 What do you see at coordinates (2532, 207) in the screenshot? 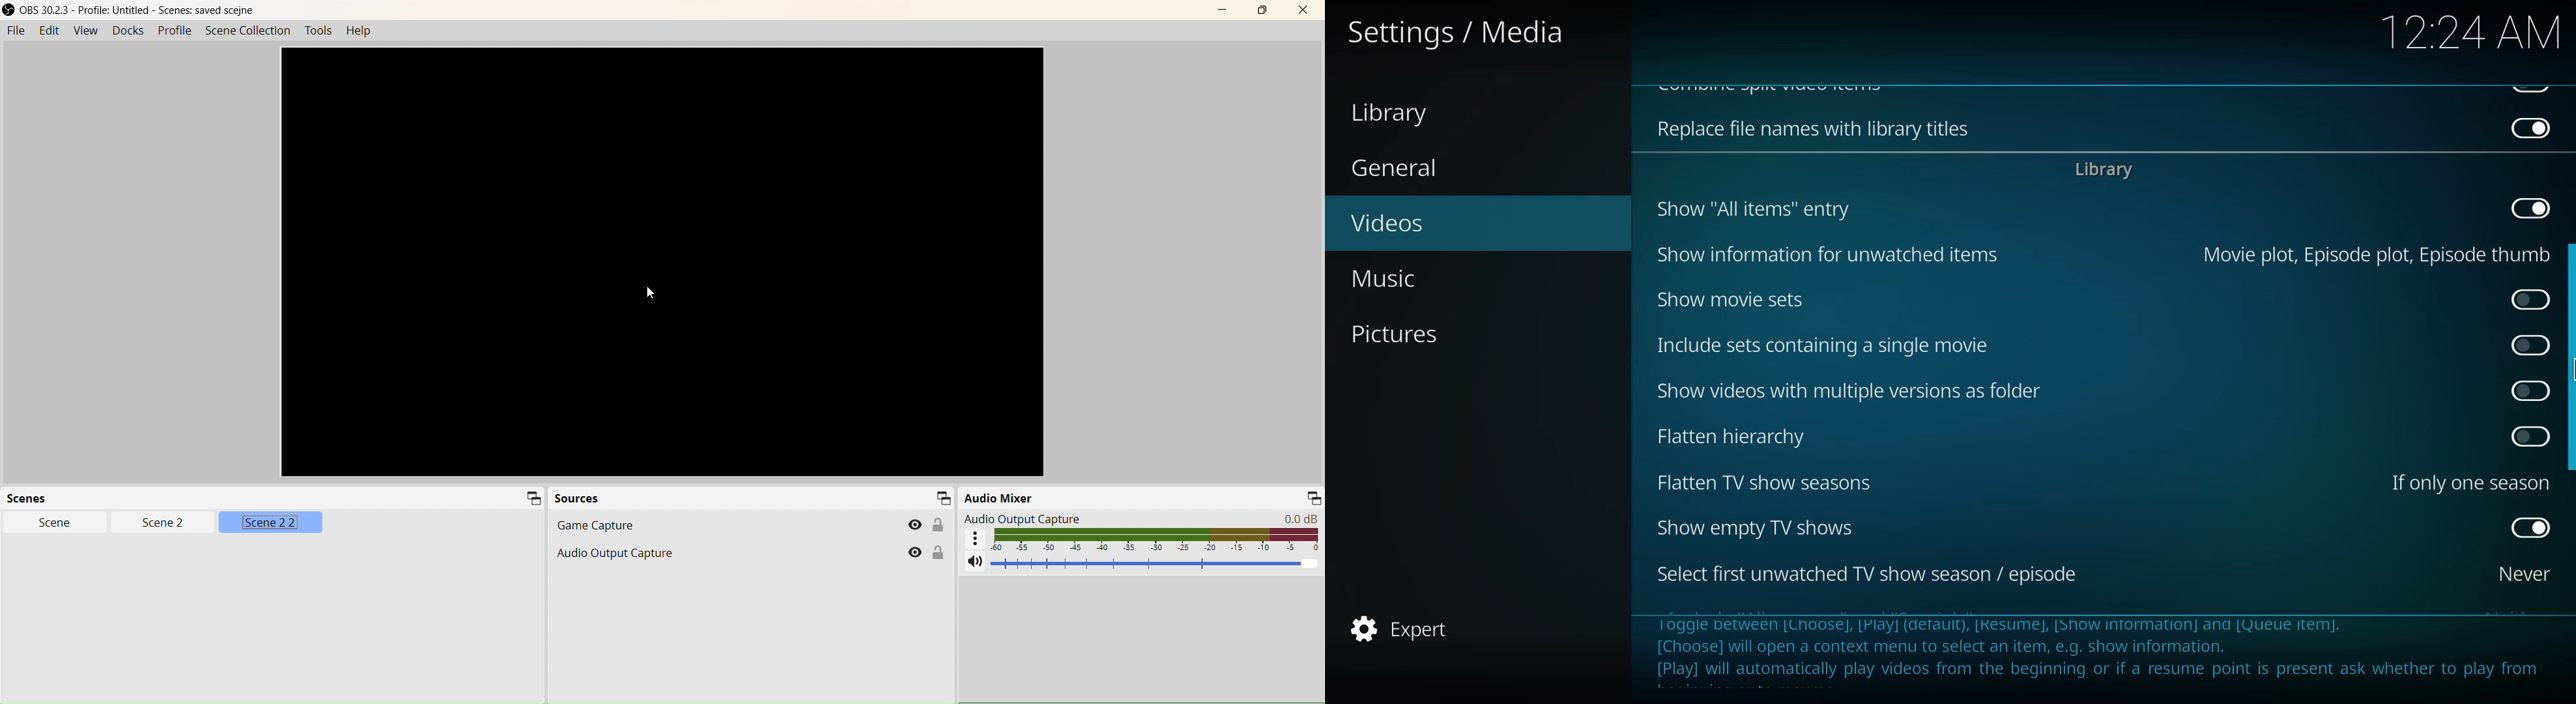
I see `disabled` at bounding box center [2532, 207].